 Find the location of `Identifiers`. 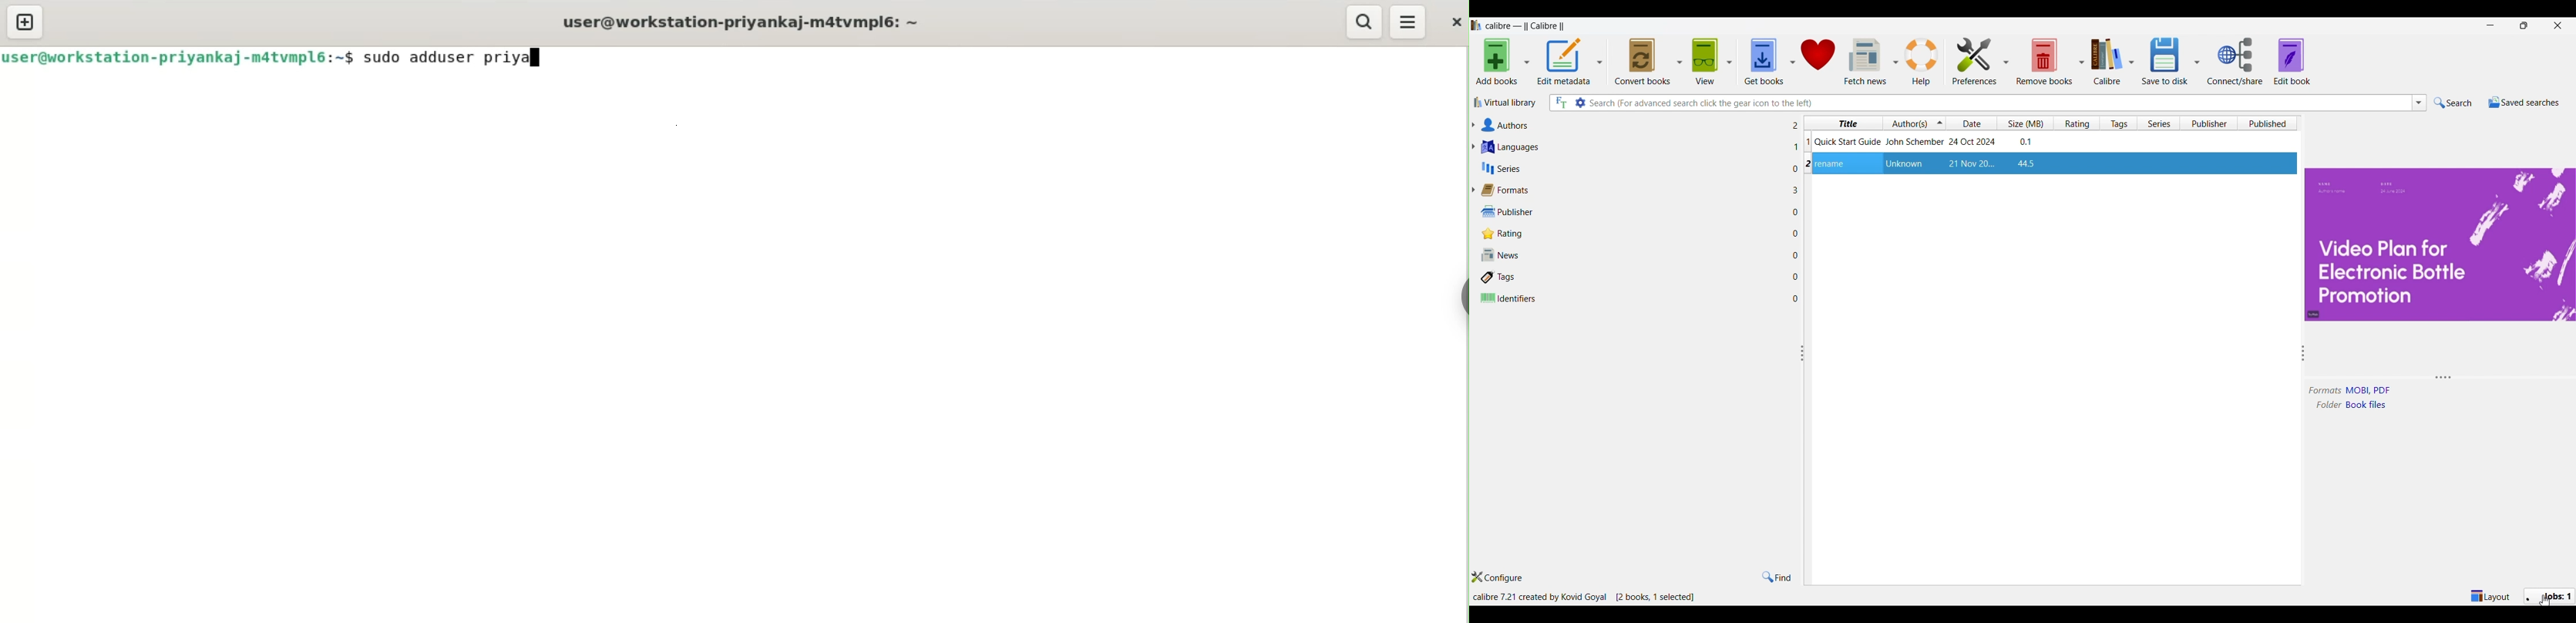

Identifiers is located at coordinates (1632, 298).